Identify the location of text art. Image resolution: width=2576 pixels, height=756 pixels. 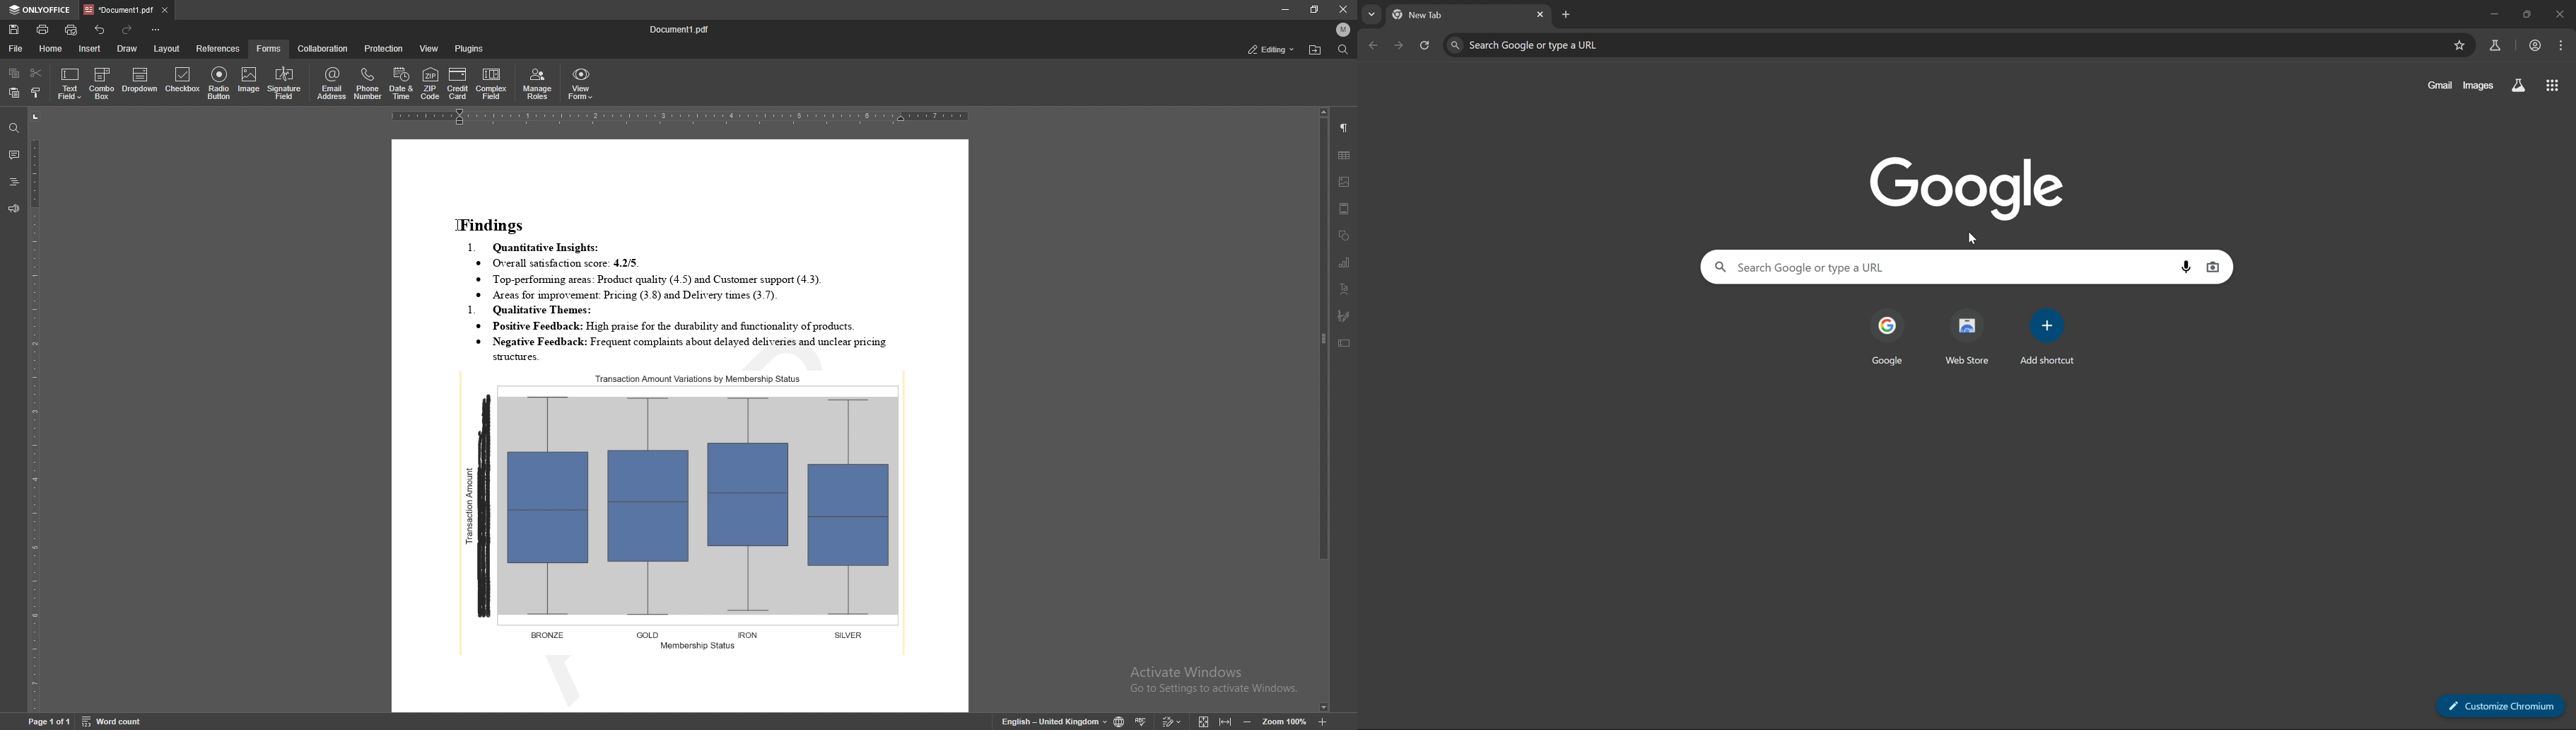
(1344, 289).